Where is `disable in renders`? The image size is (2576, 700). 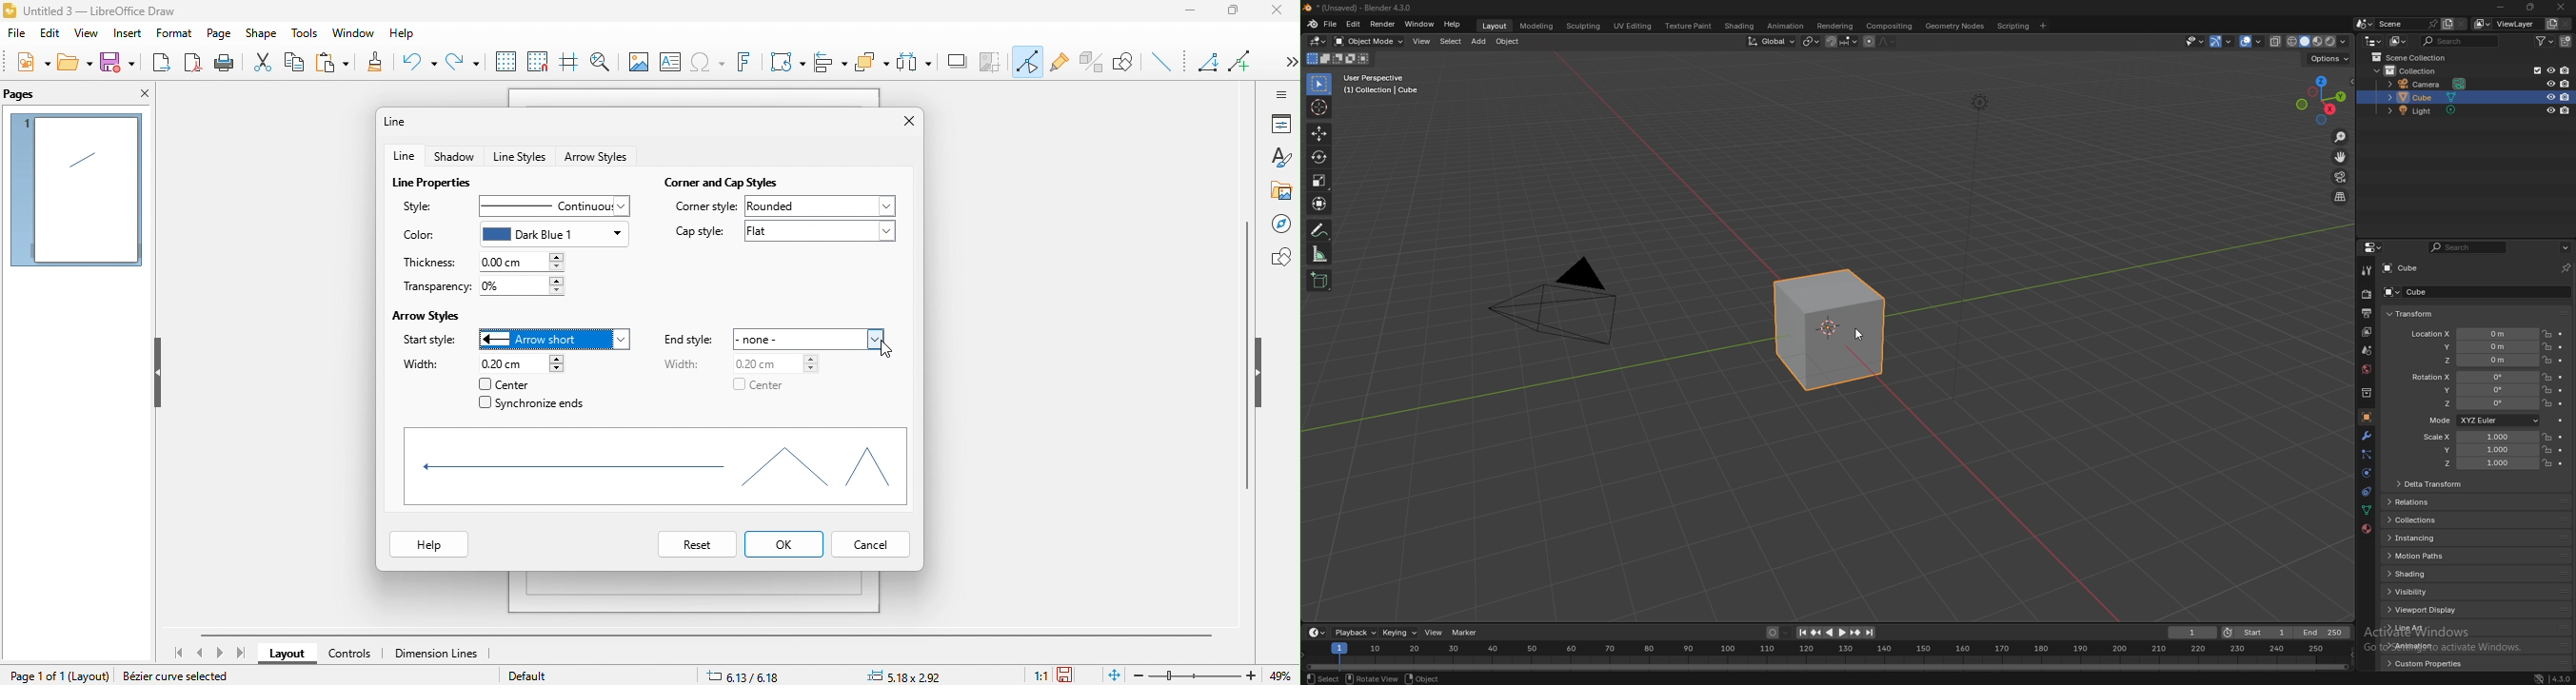
disable in renders is located at coordinates (2566, 110).